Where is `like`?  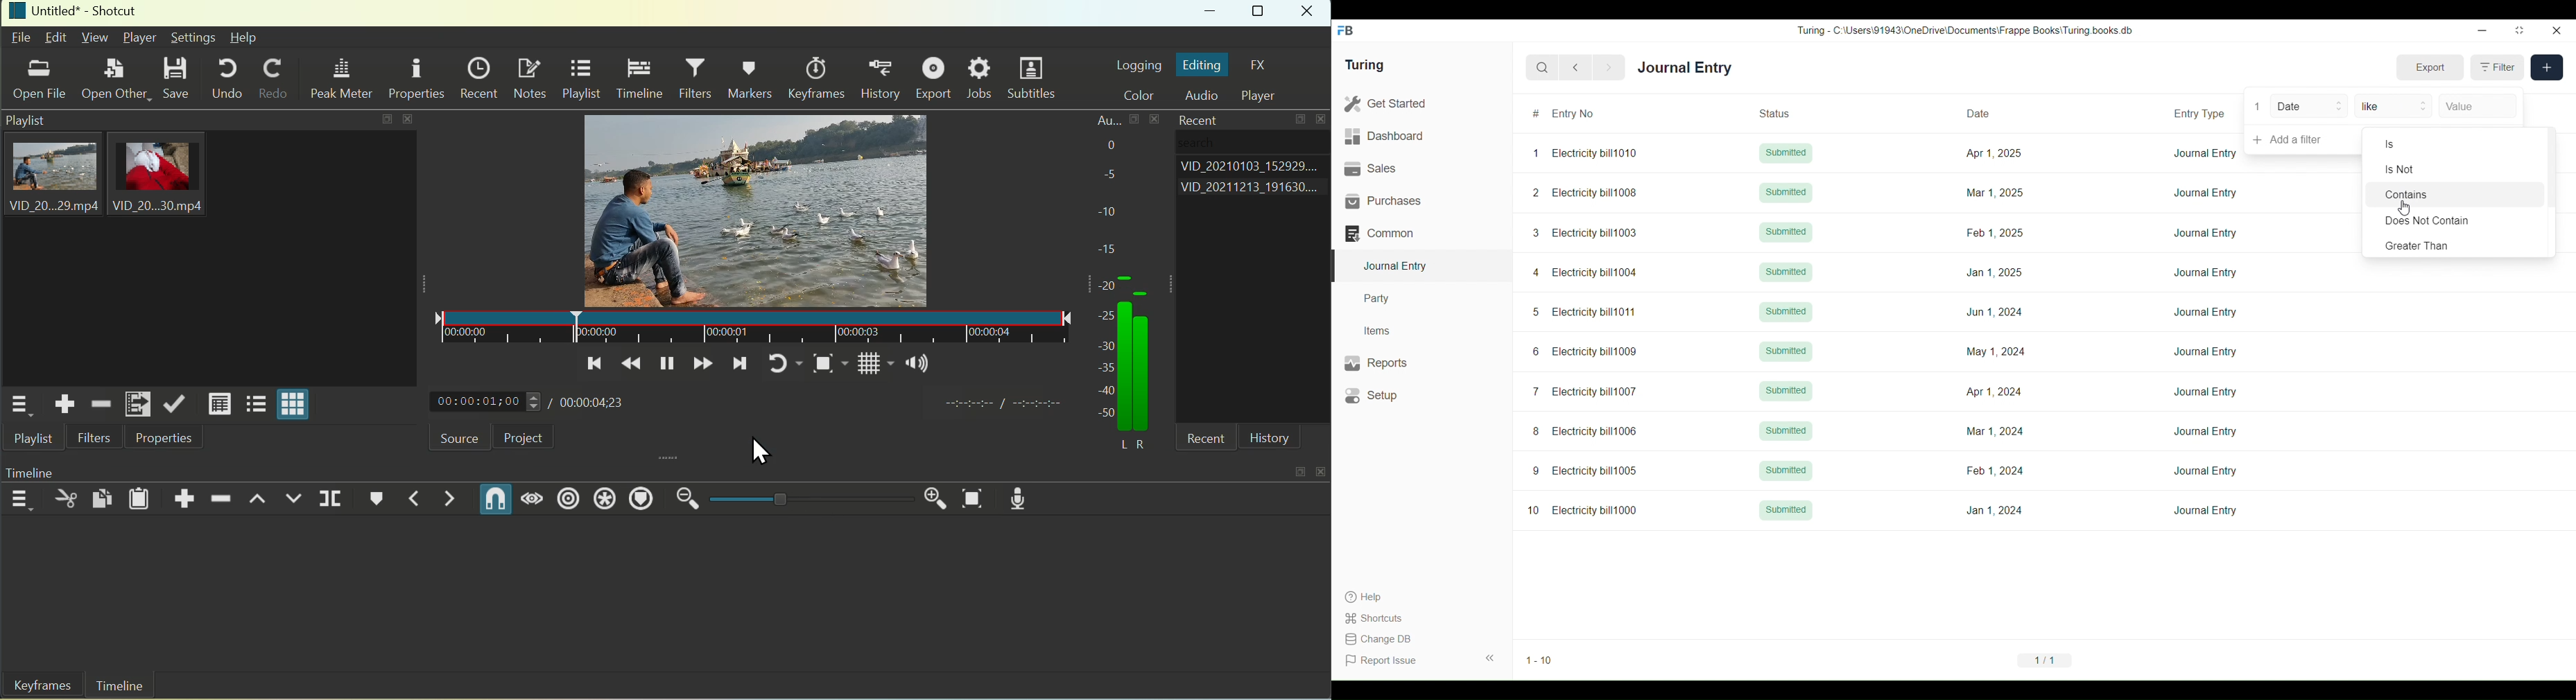 like is located at coordinates (2394, 106).